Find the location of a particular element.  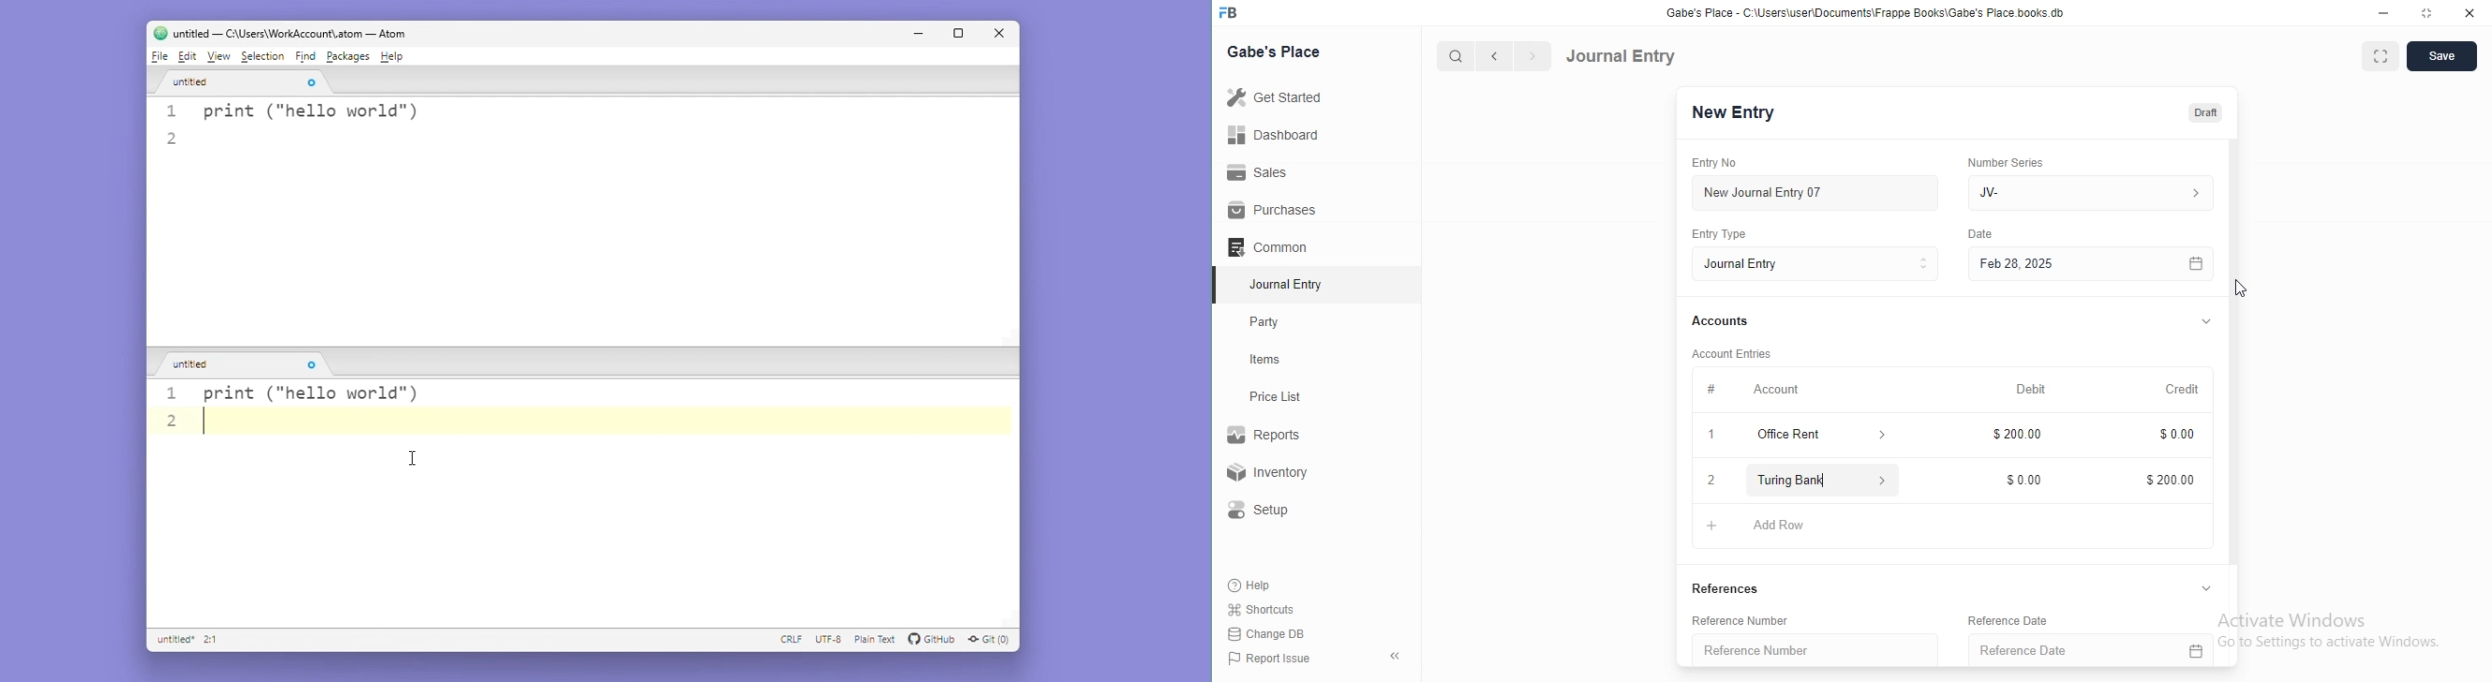

save is located at coordinates (2438, 58).